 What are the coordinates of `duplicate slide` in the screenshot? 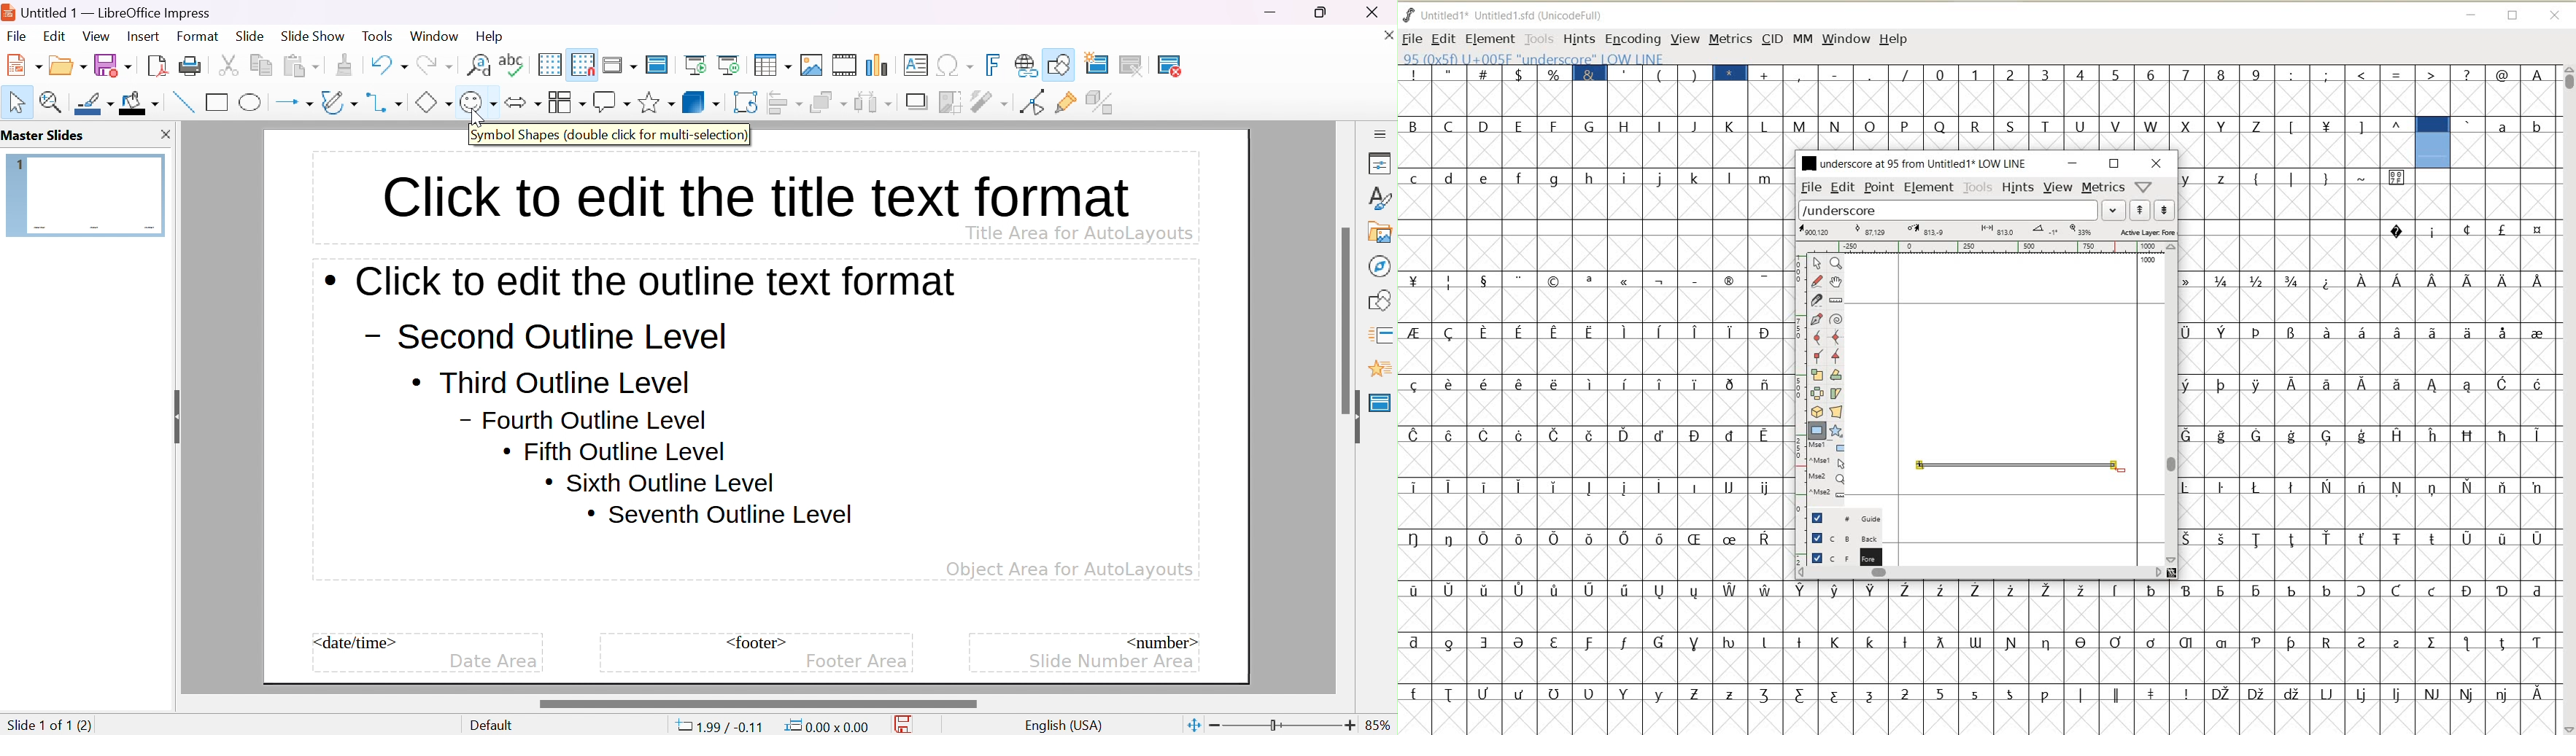 It's located at (1142, 66).